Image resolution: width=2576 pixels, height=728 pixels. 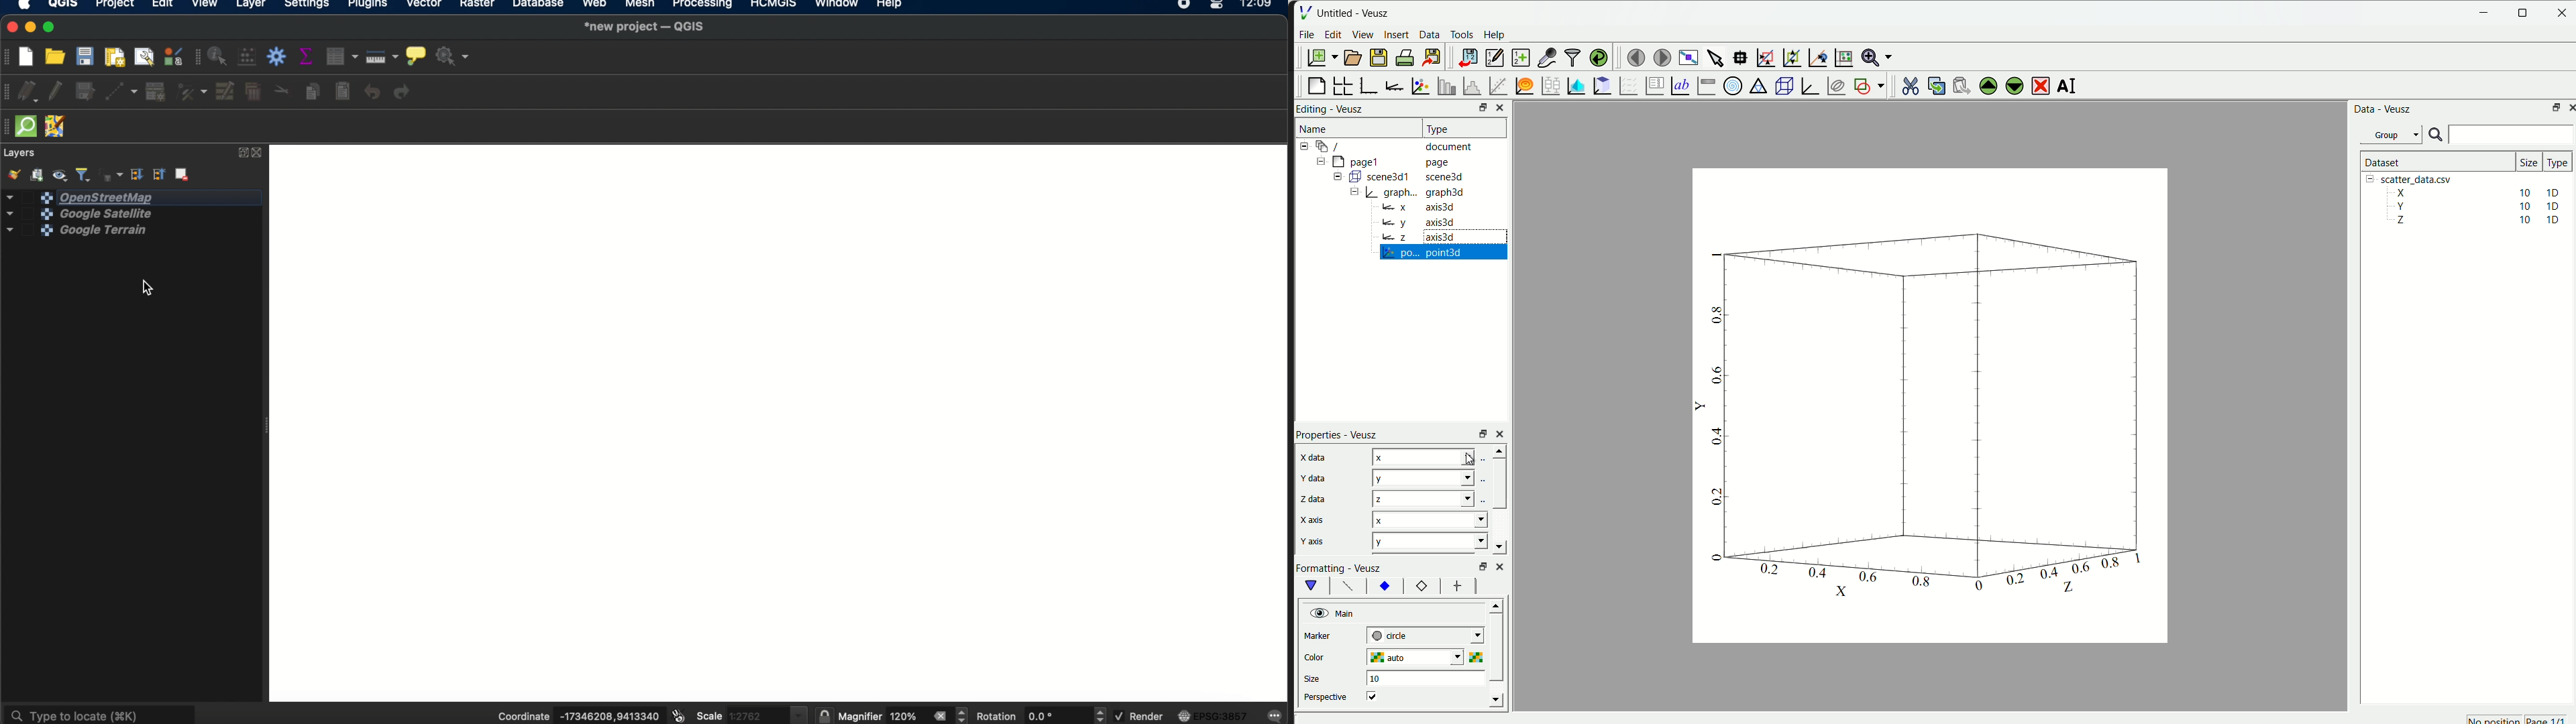 What do you see at coordinates (1520, 56) in the screenshot?
I see `create a new dataset` at bounding box center [1520, 56].